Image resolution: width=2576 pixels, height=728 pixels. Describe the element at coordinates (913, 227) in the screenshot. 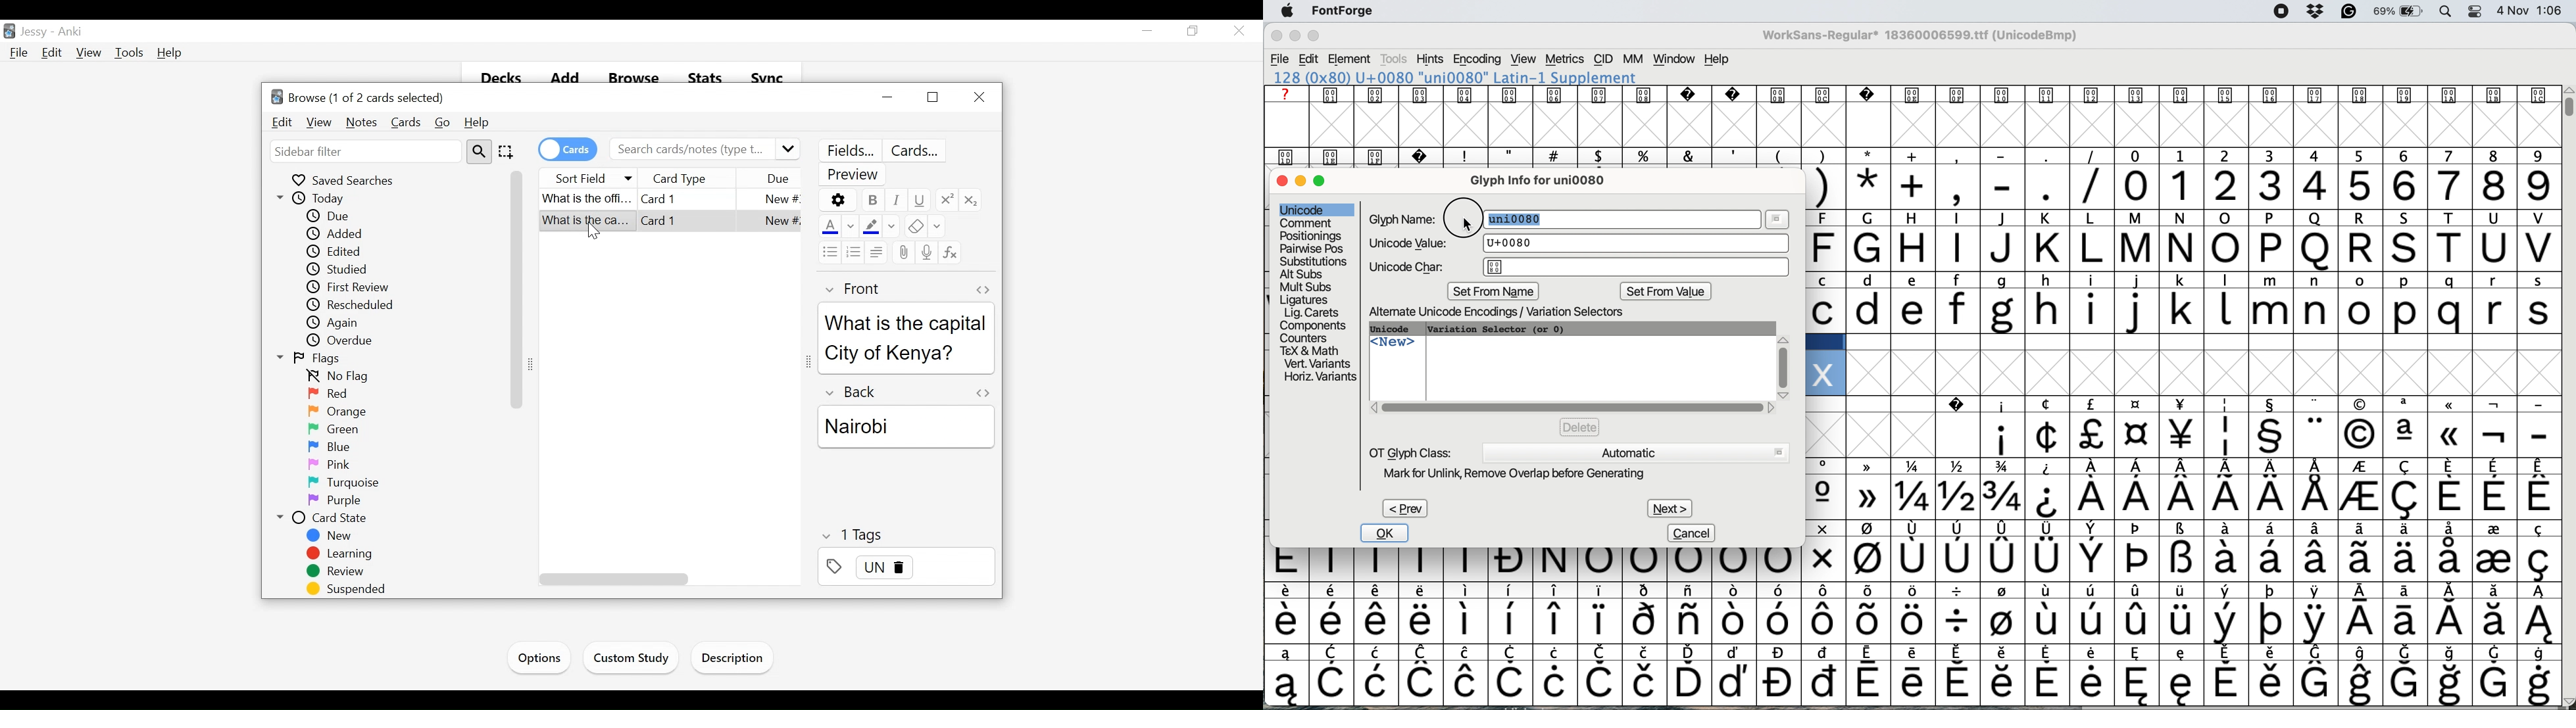

I see `Remove Formatting` at that location.